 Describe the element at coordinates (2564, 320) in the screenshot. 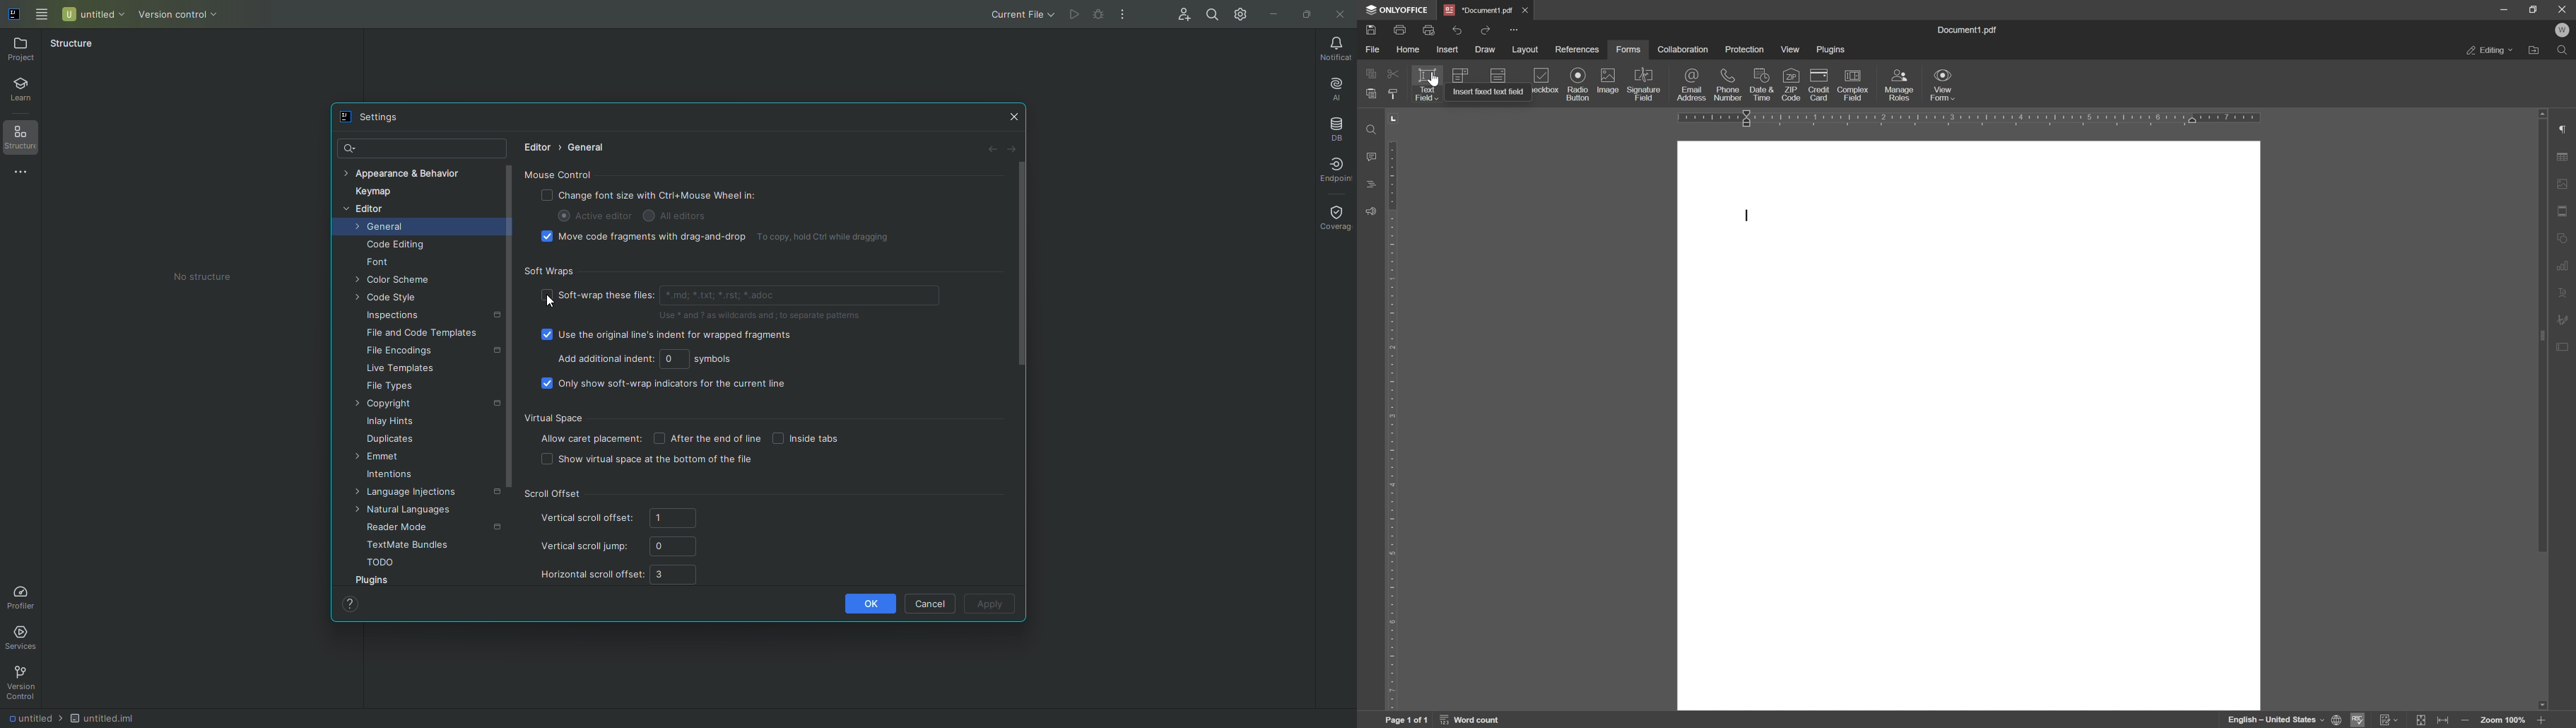

I see `signature settings` at that location.